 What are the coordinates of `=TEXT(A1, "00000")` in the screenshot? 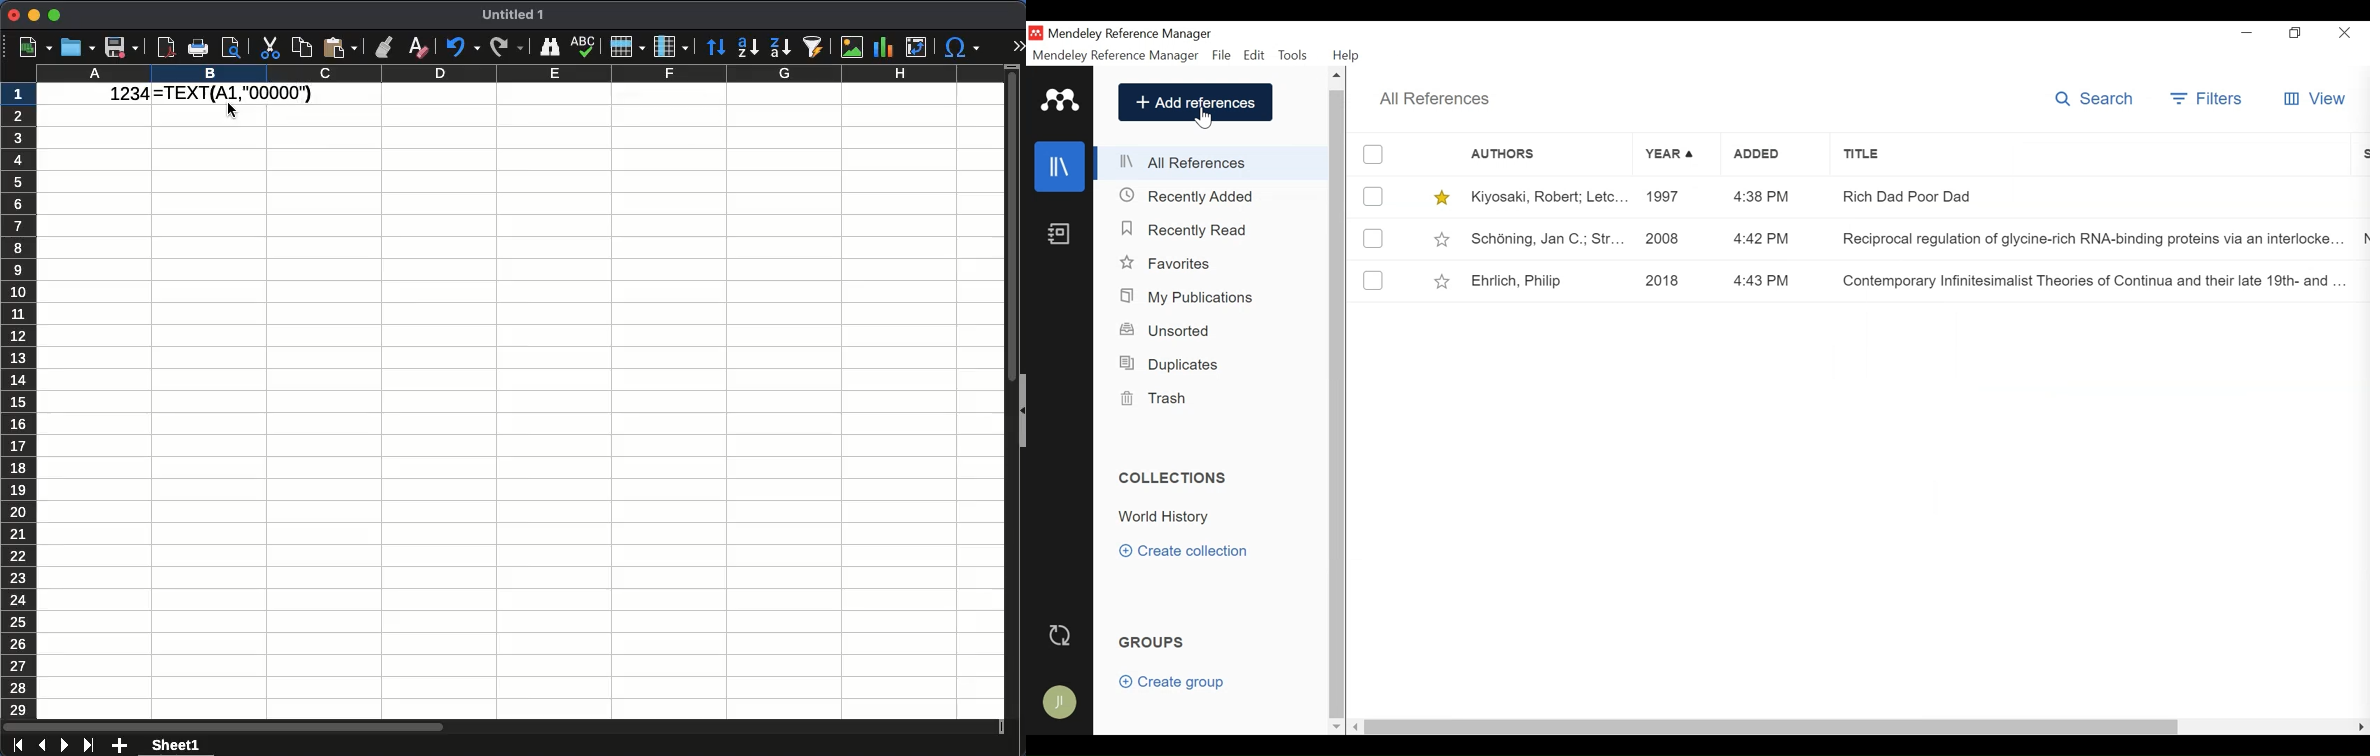 It's located at (232, 91).